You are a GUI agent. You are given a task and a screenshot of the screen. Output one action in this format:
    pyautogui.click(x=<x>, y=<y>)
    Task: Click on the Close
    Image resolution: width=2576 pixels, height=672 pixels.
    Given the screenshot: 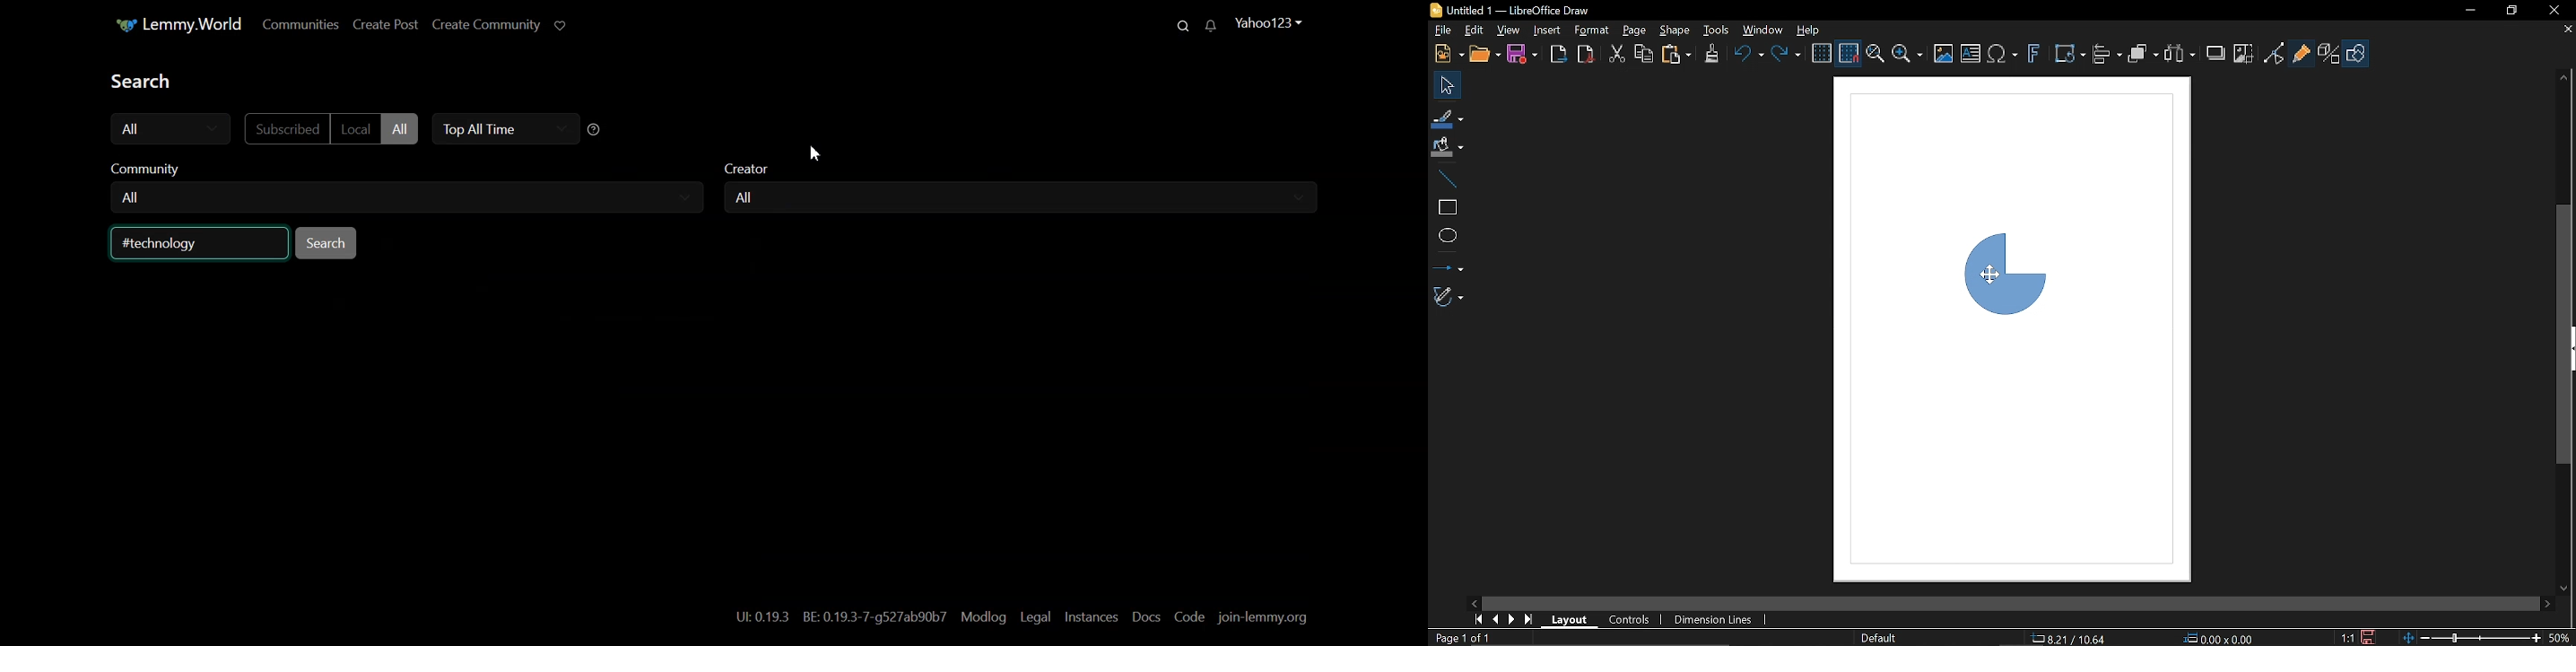 What is the action you would take?
    pyautogui.click(x=2554, y=10)
    